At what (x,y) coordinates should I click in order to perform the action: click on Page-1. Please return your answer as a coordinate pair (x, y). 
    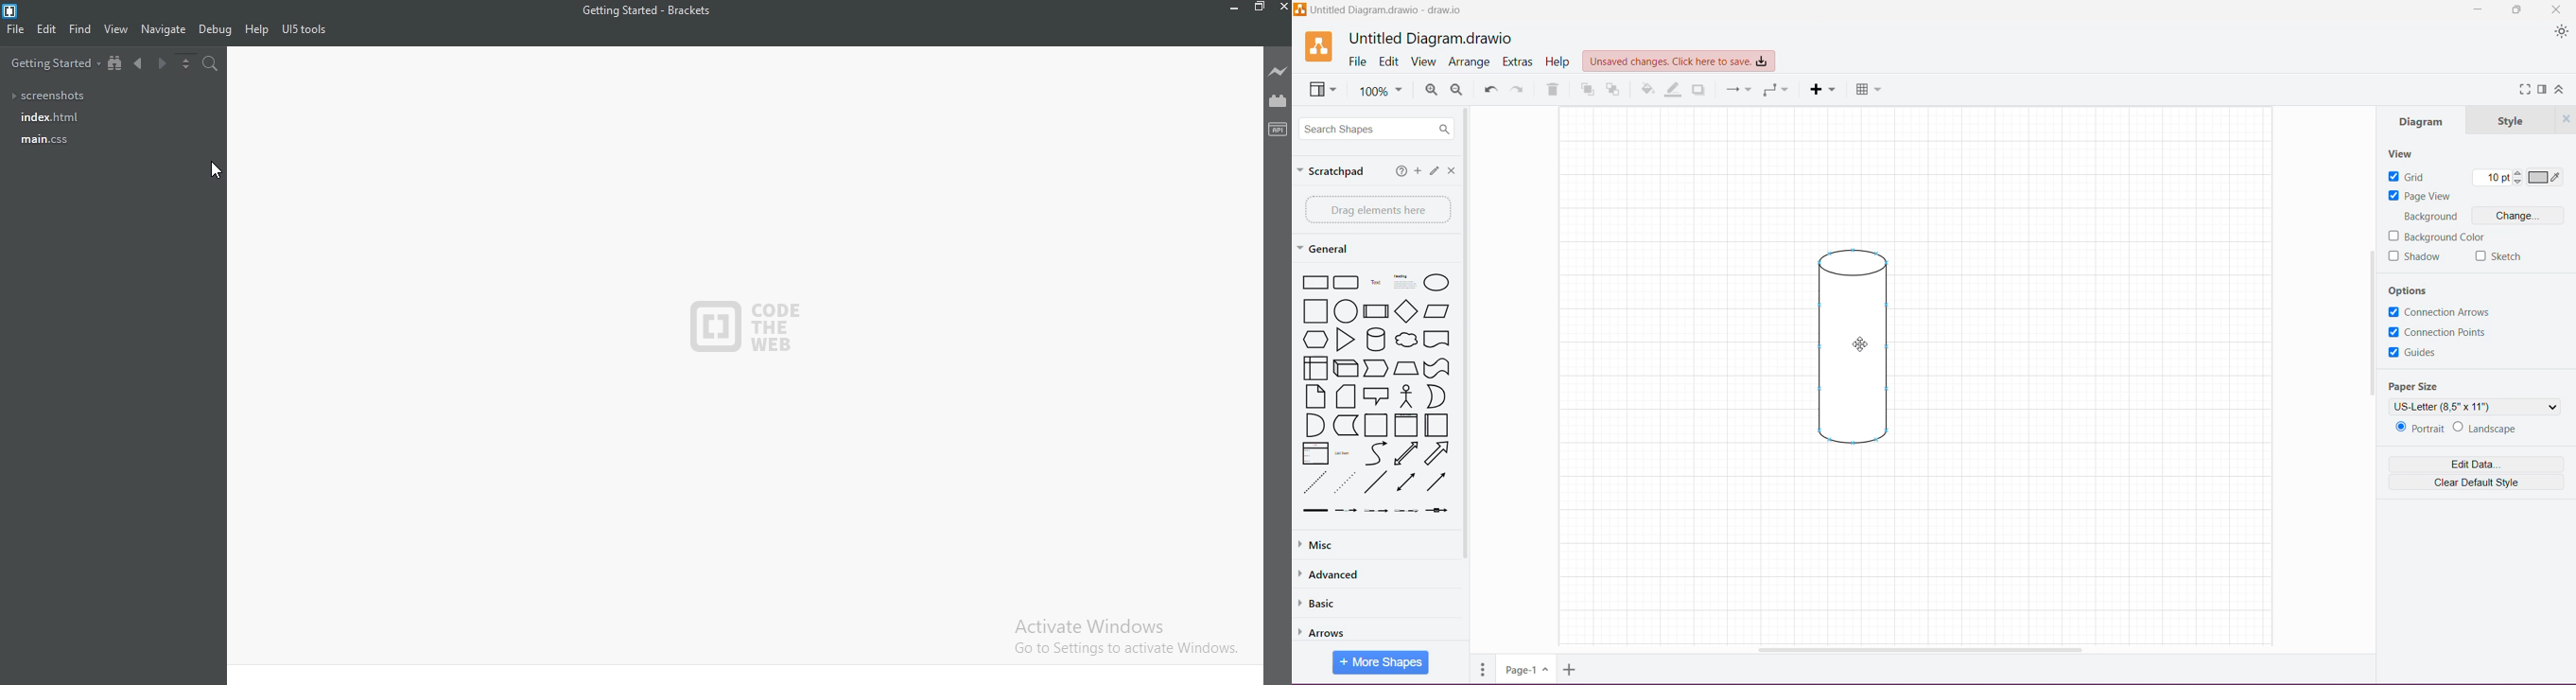
    Looking at the image, I should click on (1524, 670).